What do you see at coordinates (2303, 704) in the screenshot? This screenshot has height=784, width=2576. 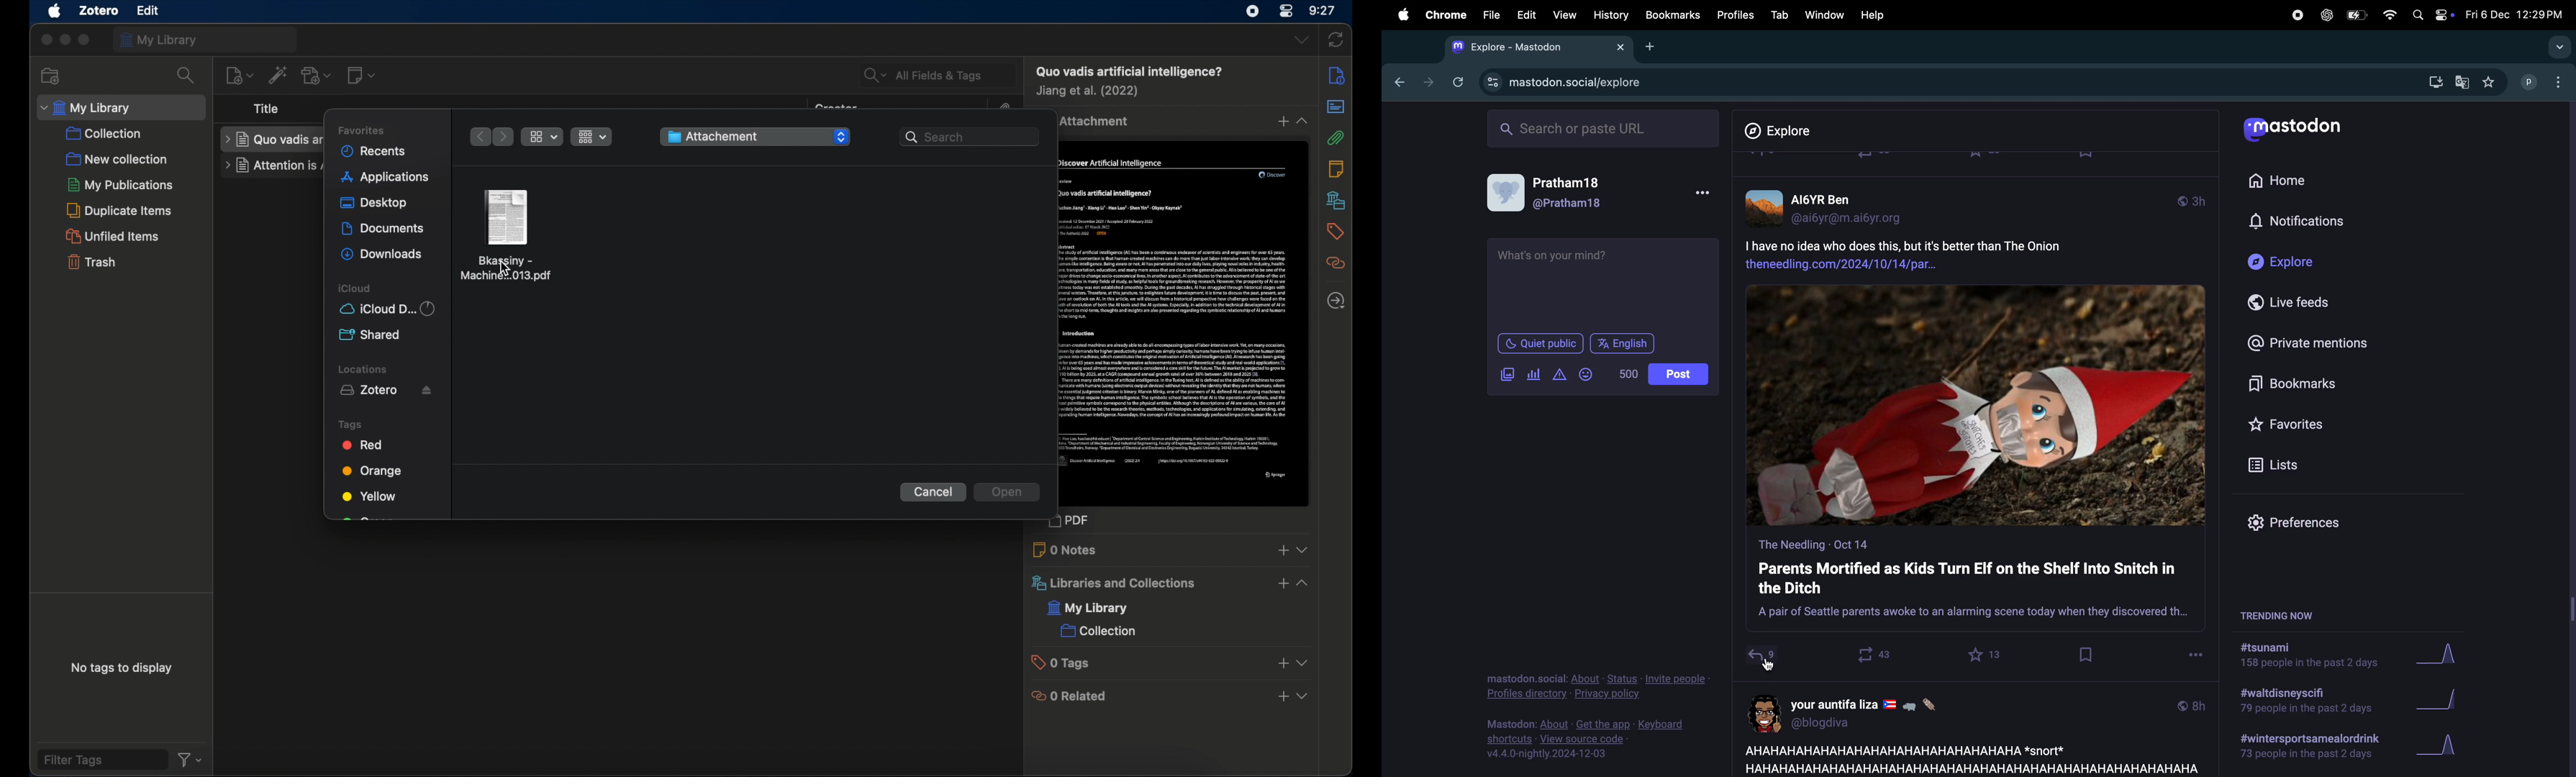 I see `#walt disney` at bounding box center [2303, 704].